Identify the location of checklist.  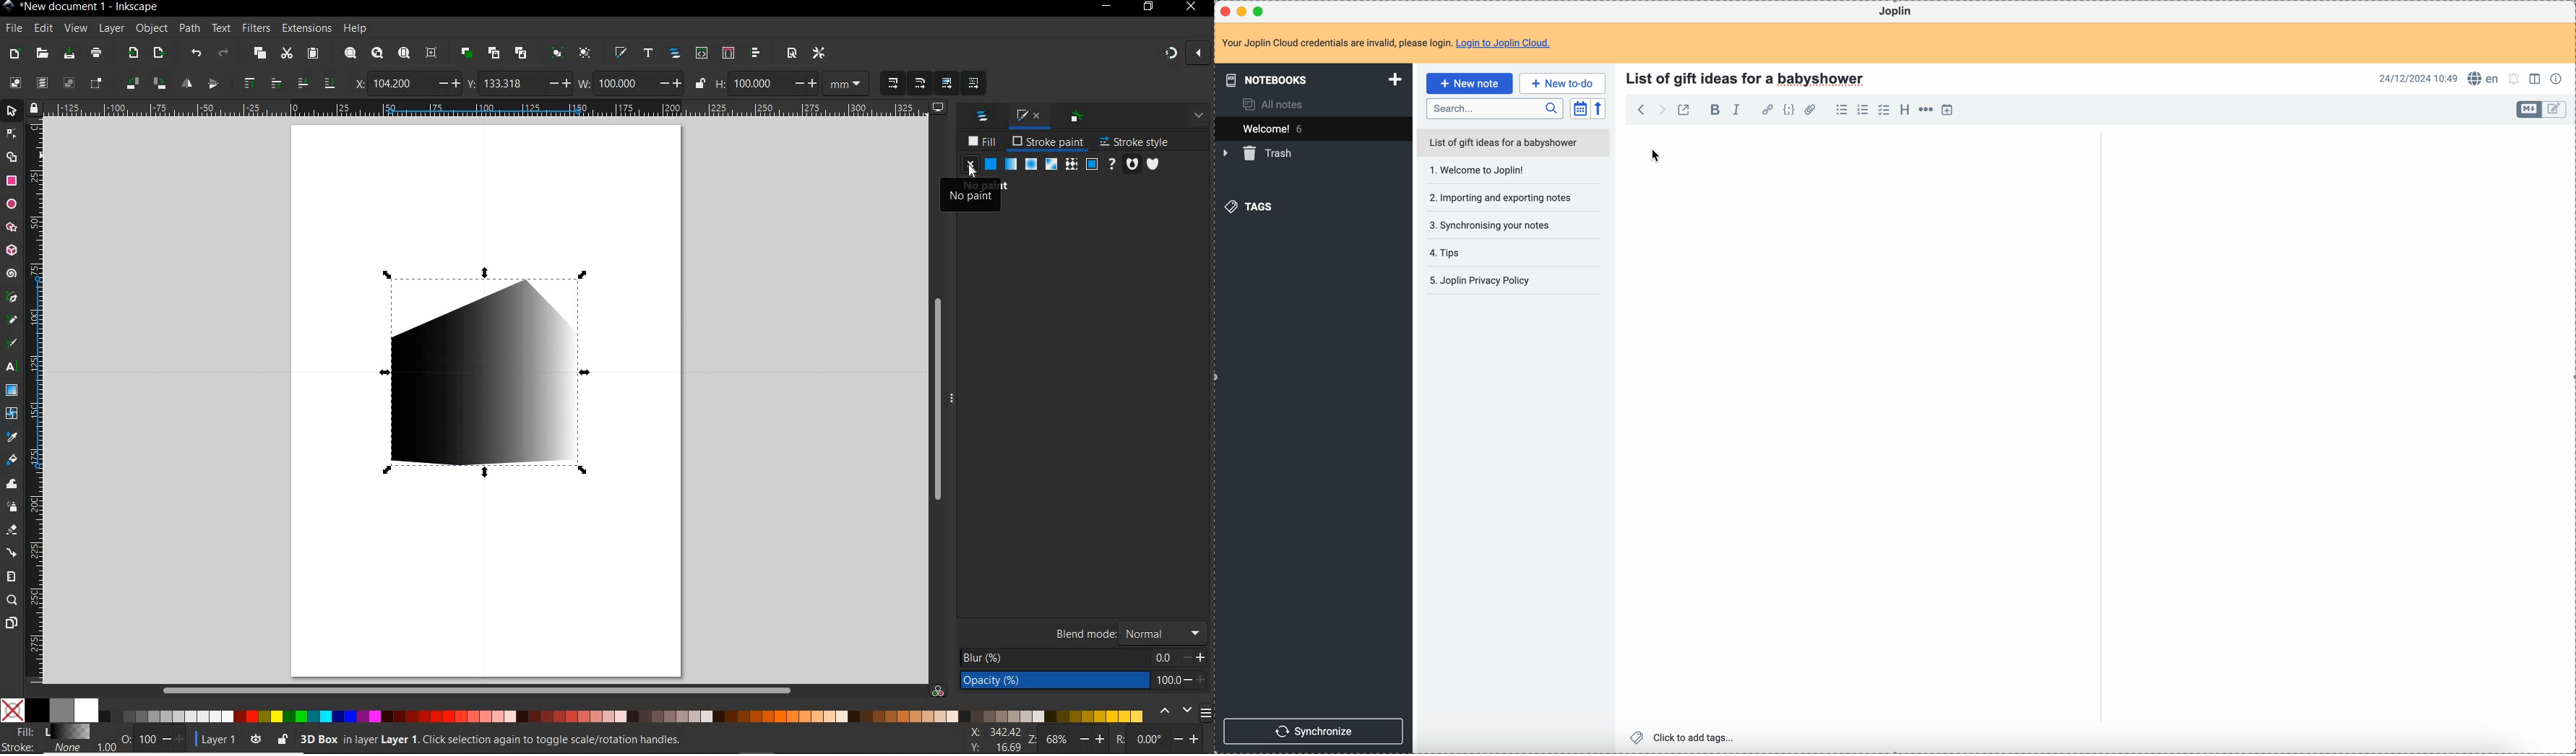
(1884, 110).